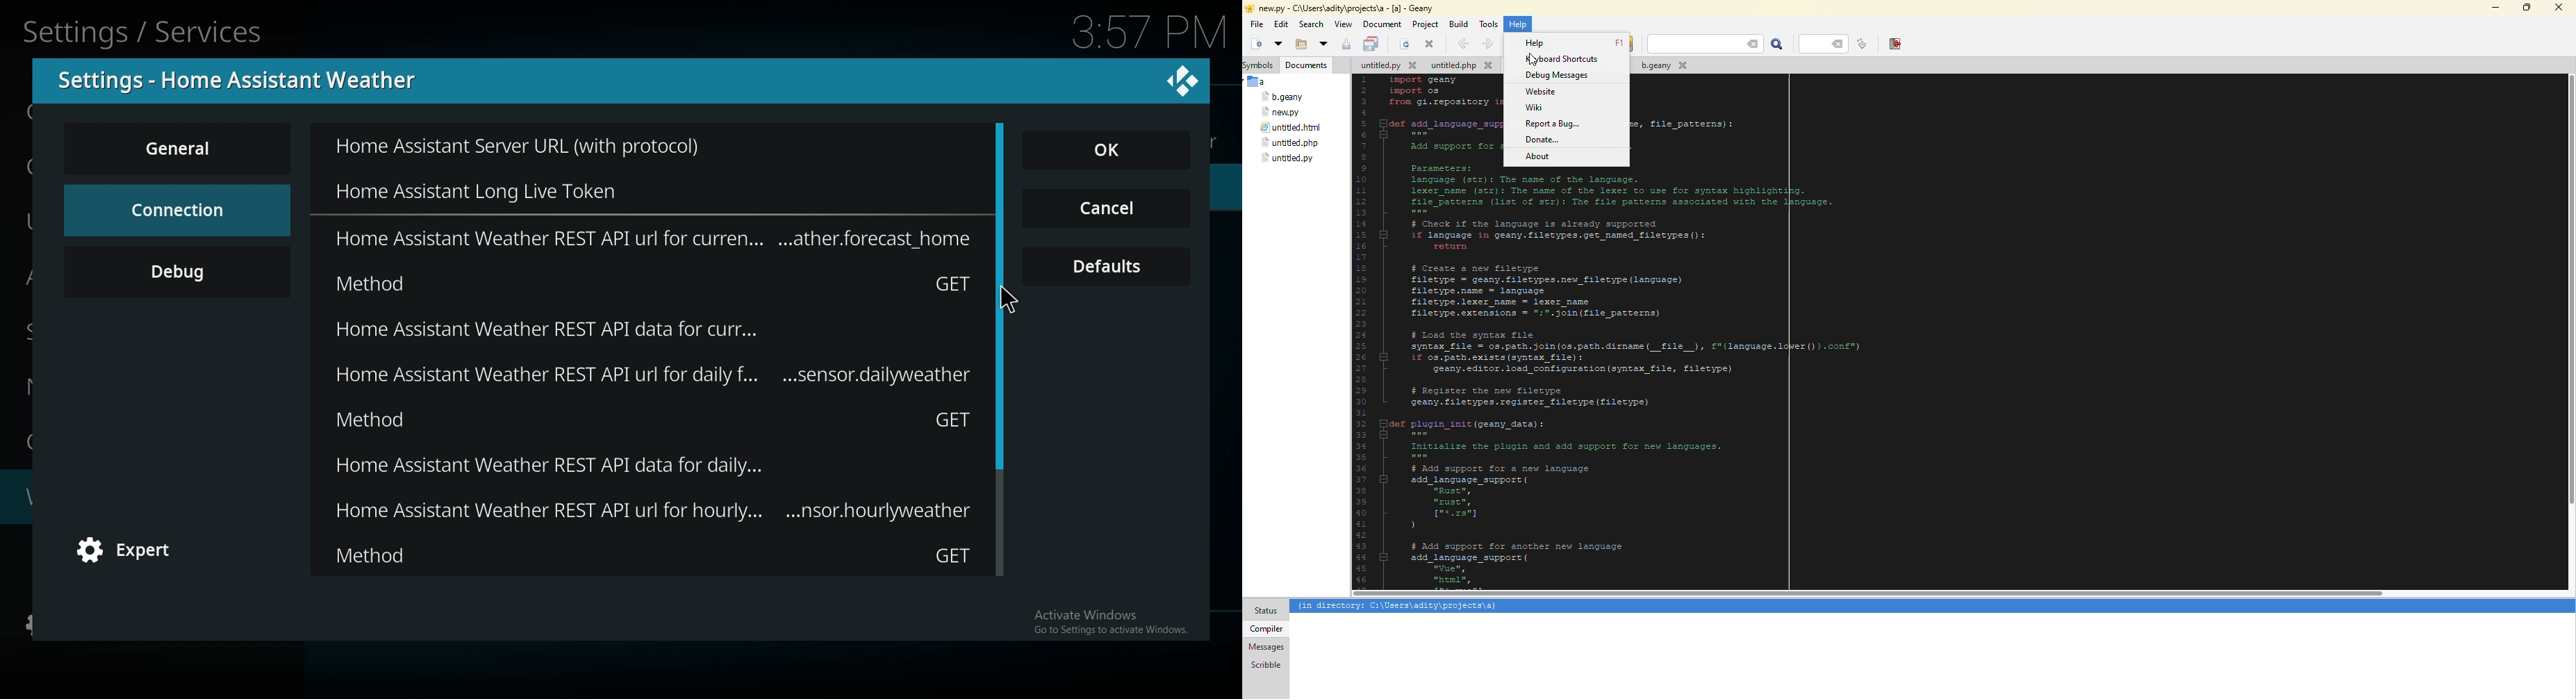  I want to click on expert, so click(133, 551).